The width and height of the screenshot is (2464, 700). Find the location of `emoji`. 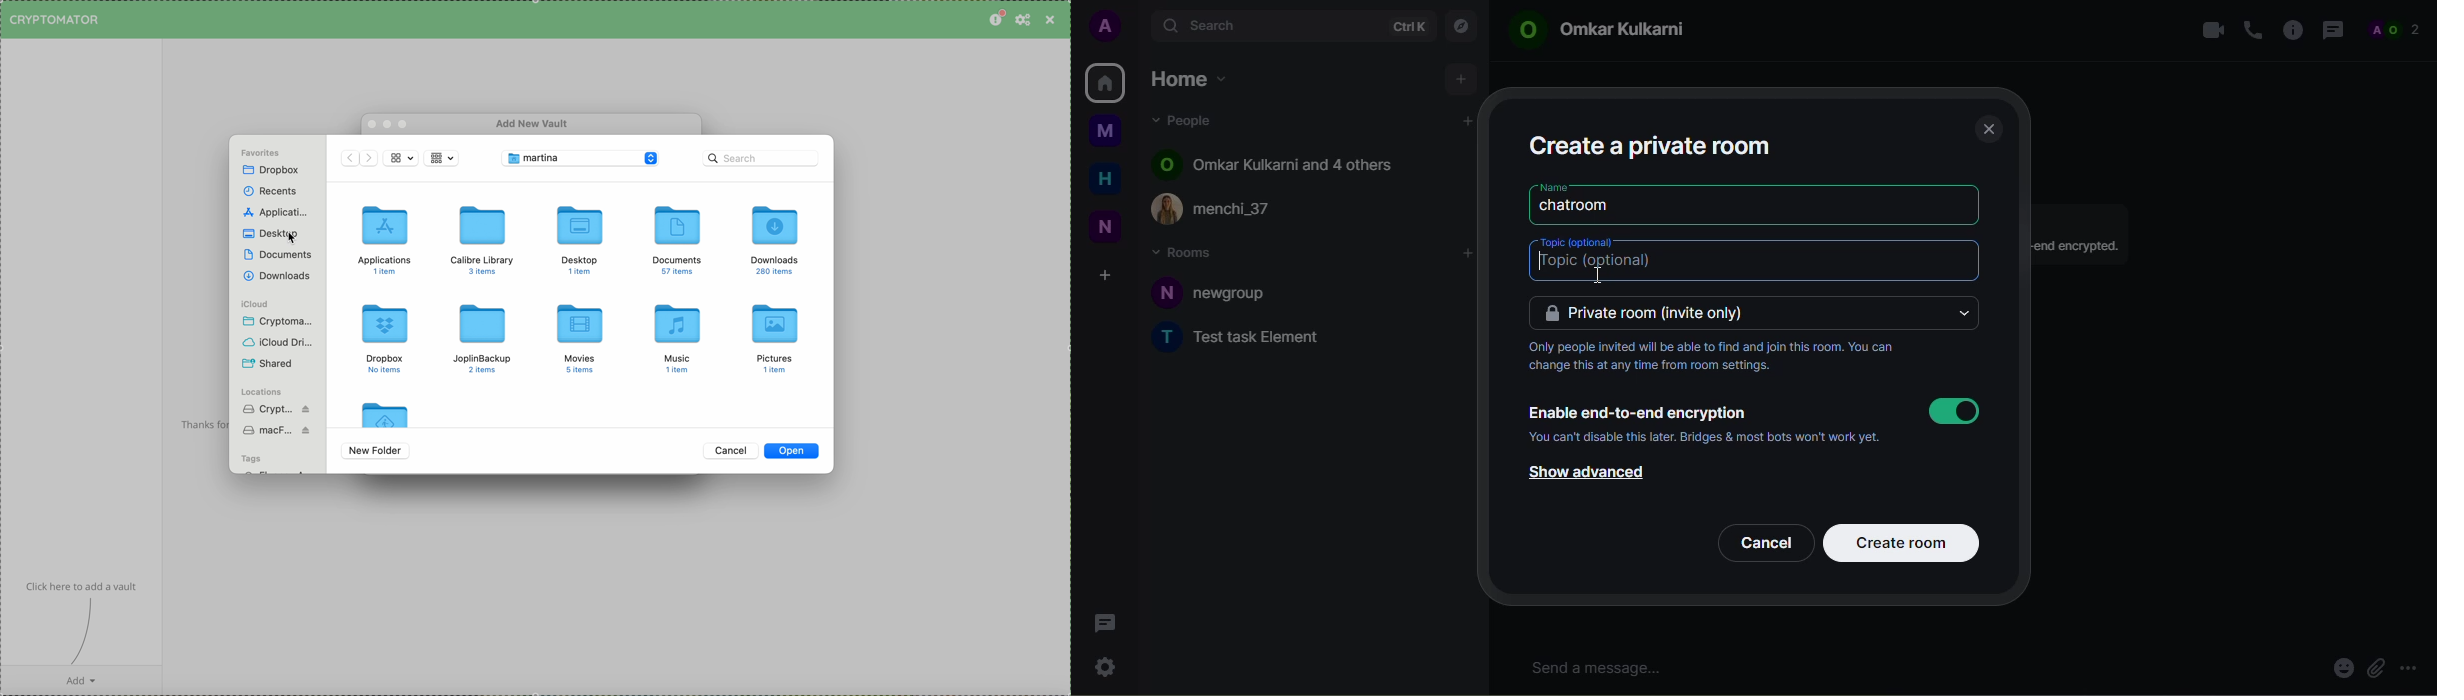

emoji is located at coordinates (2341, 670).